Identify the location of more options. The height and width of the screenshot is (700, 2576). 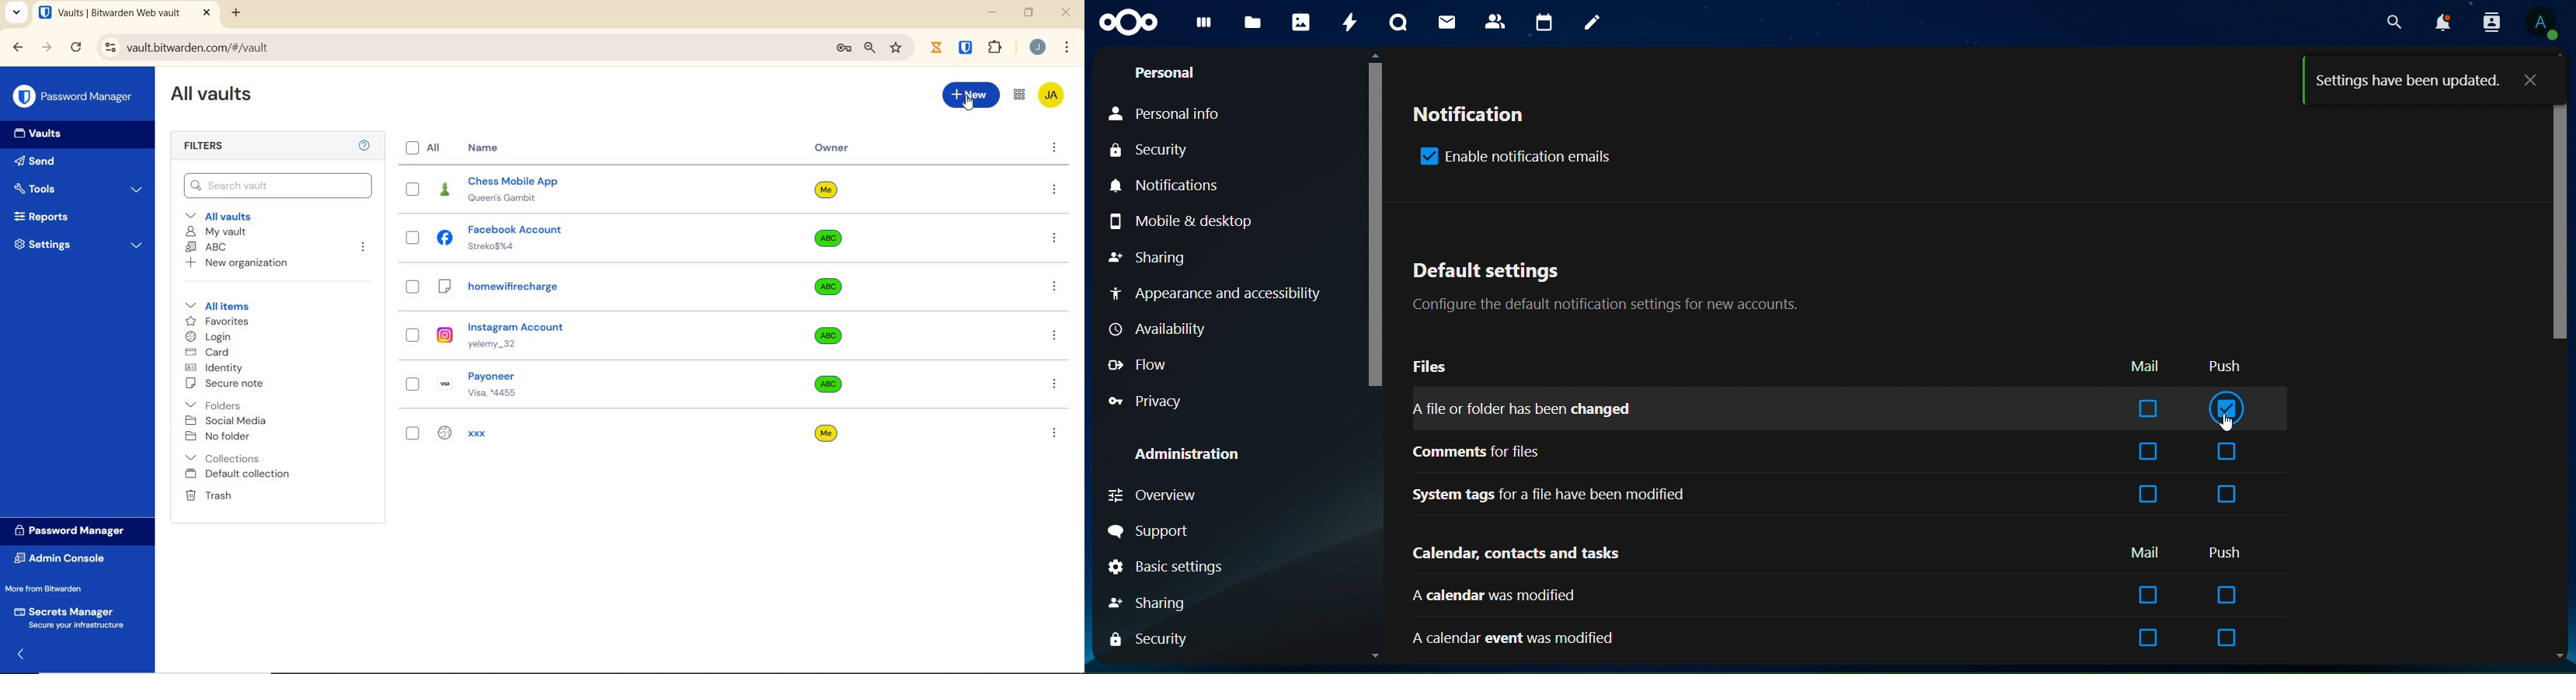
(1056, 190).